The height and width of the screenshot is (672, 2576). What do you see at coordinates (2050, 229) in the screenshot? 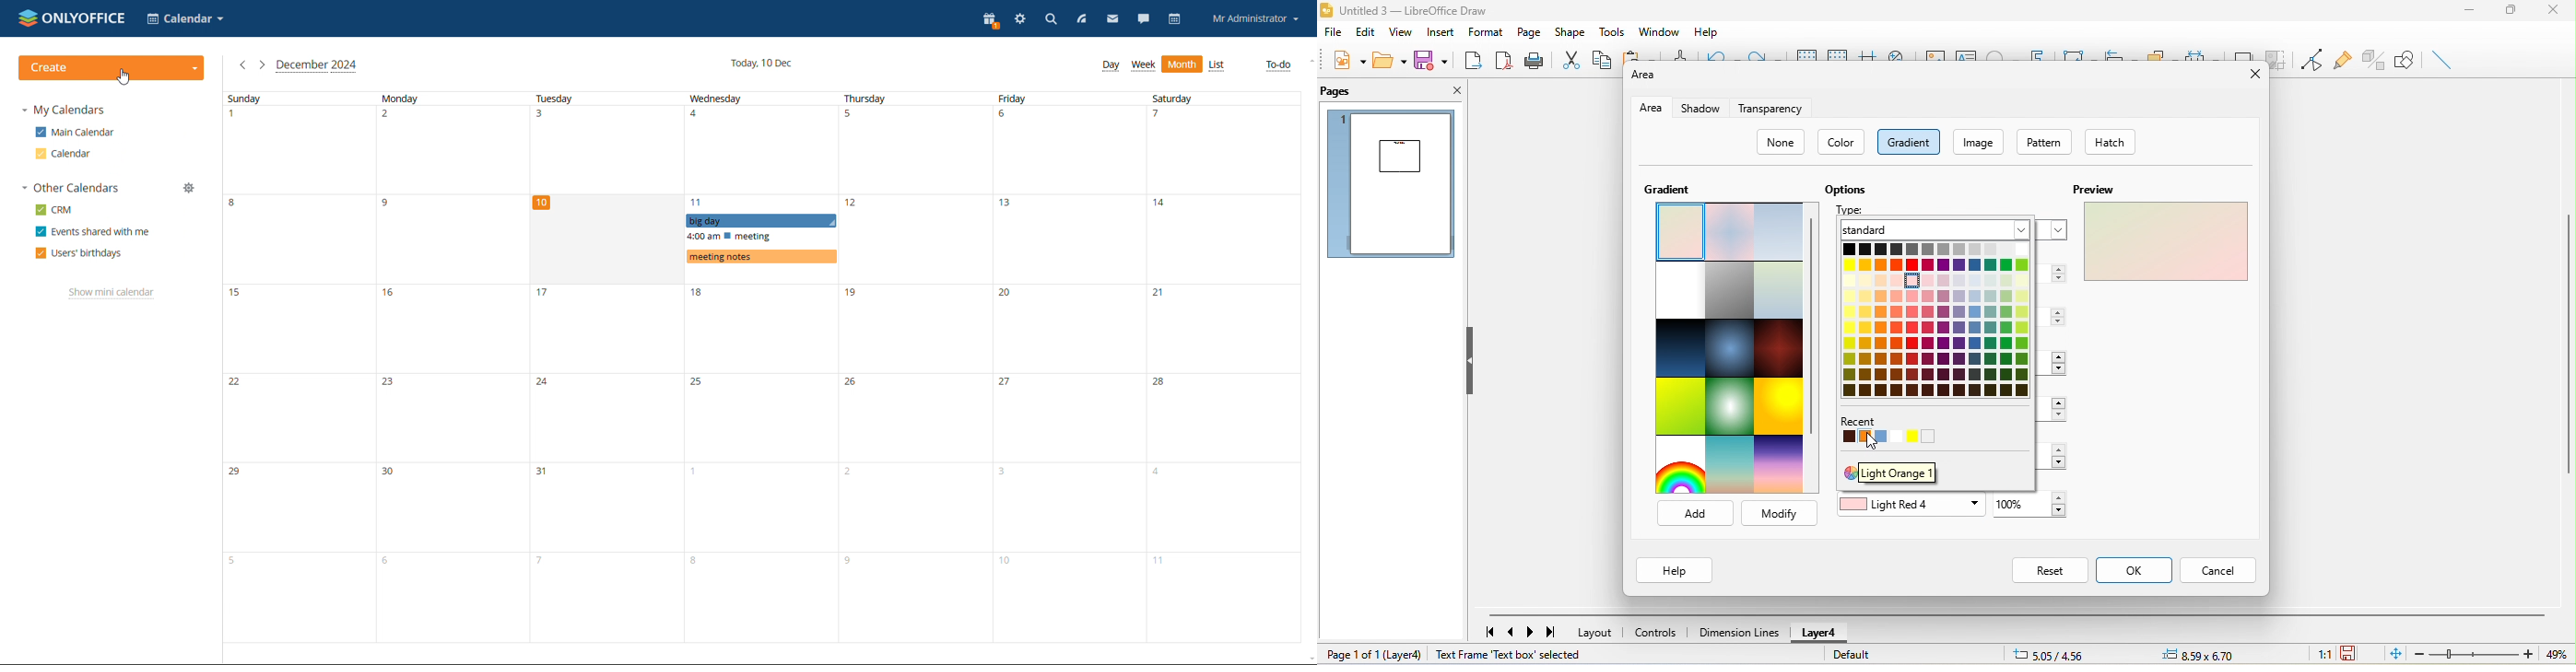
I see `linear` at bounding box center [2050, 229].